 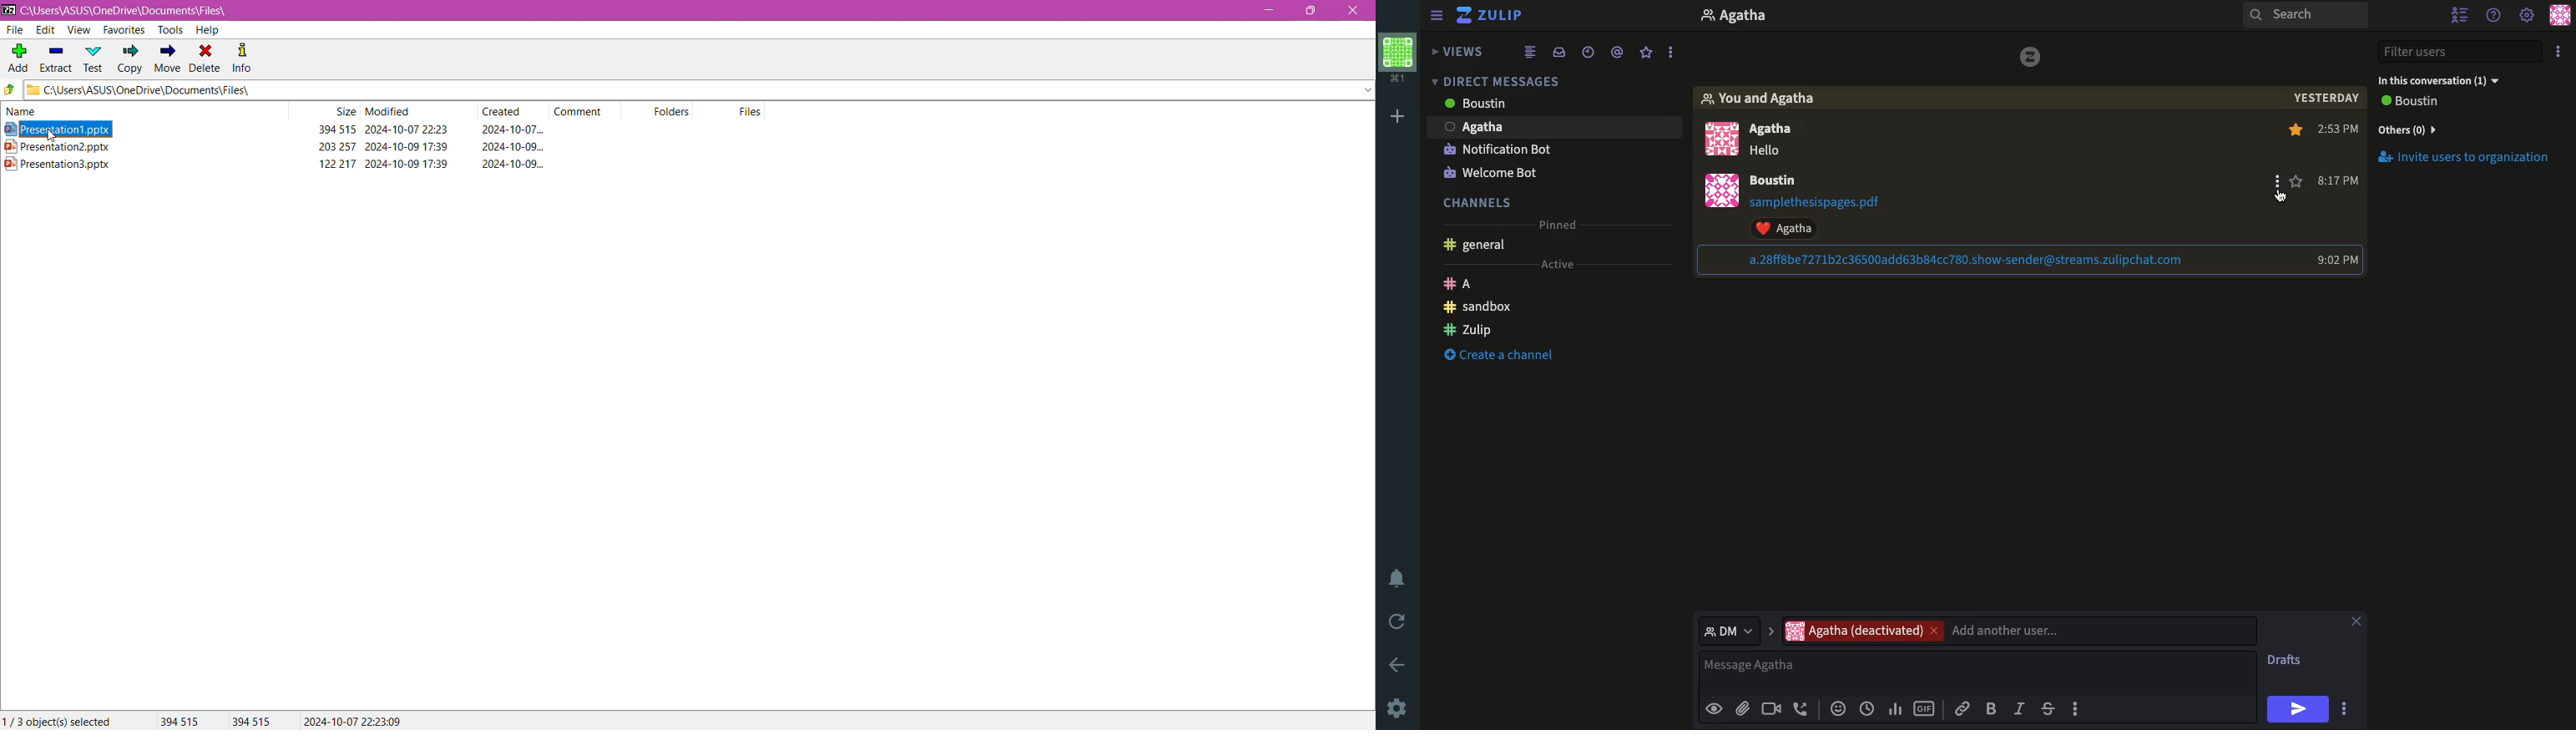 What do you see at coordinates (1924, 710) in the screenshot?
I see `GIF` at bounding box center [1924, 710].